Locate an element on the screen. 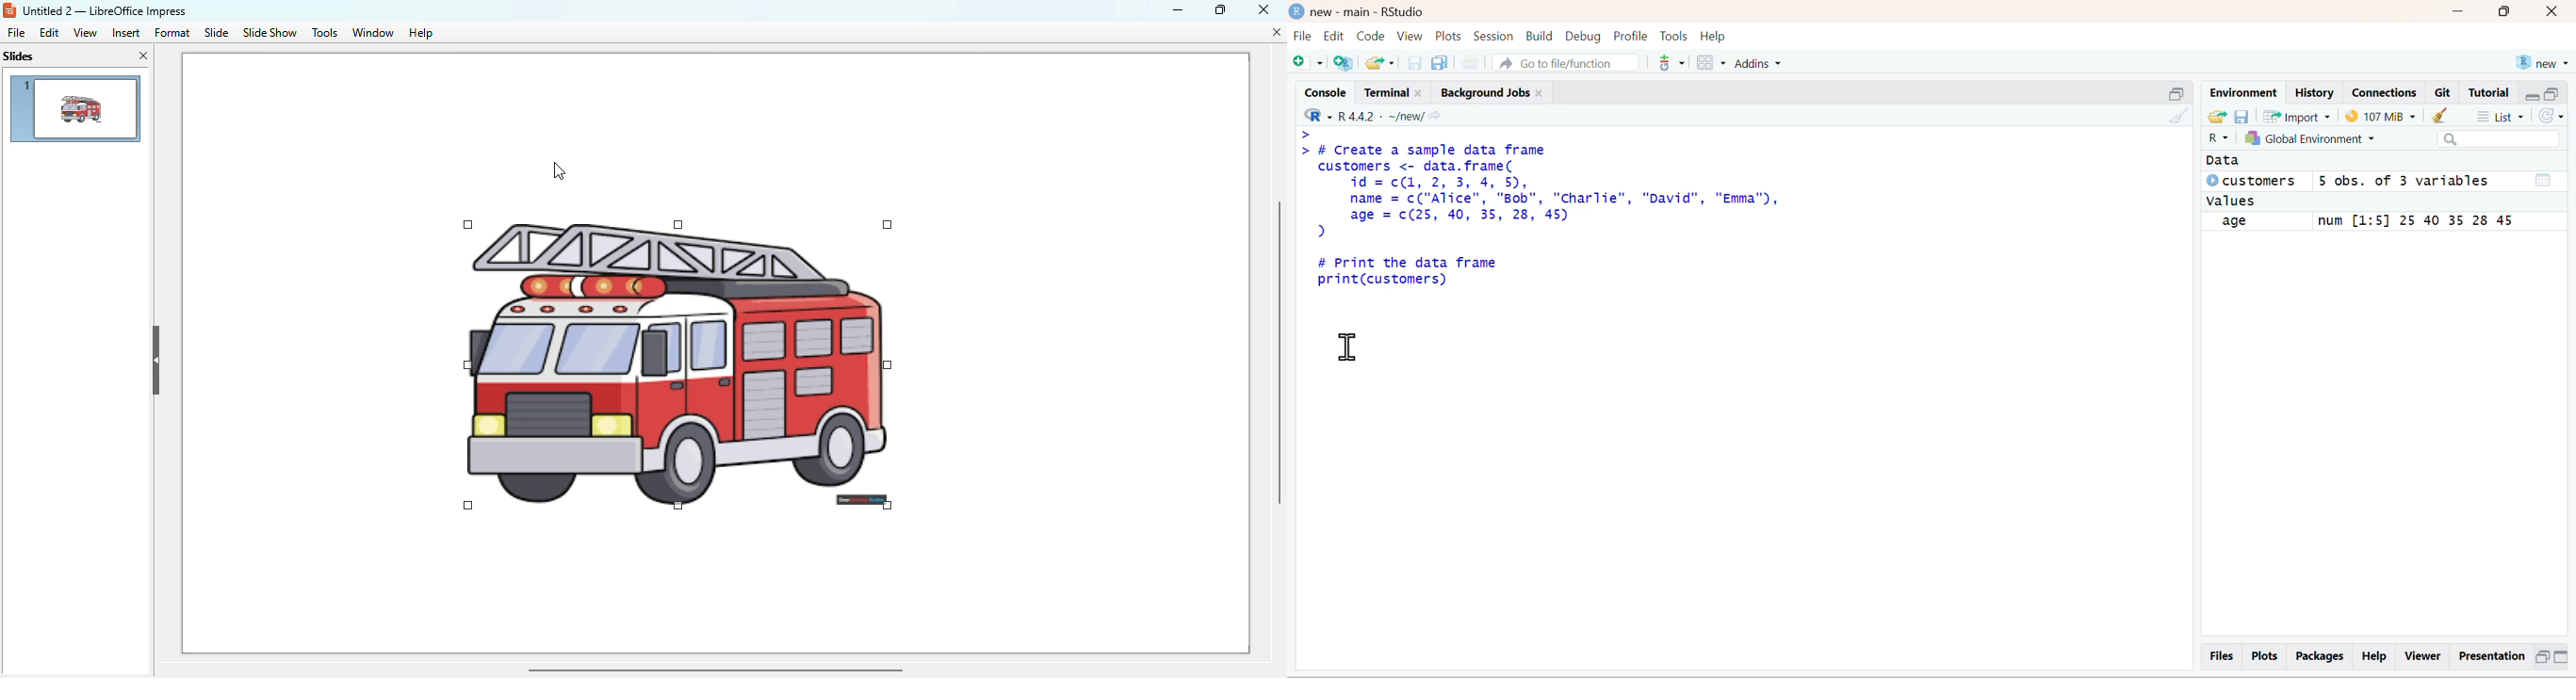  Background Jobs is located at coordinates (1494, 90).